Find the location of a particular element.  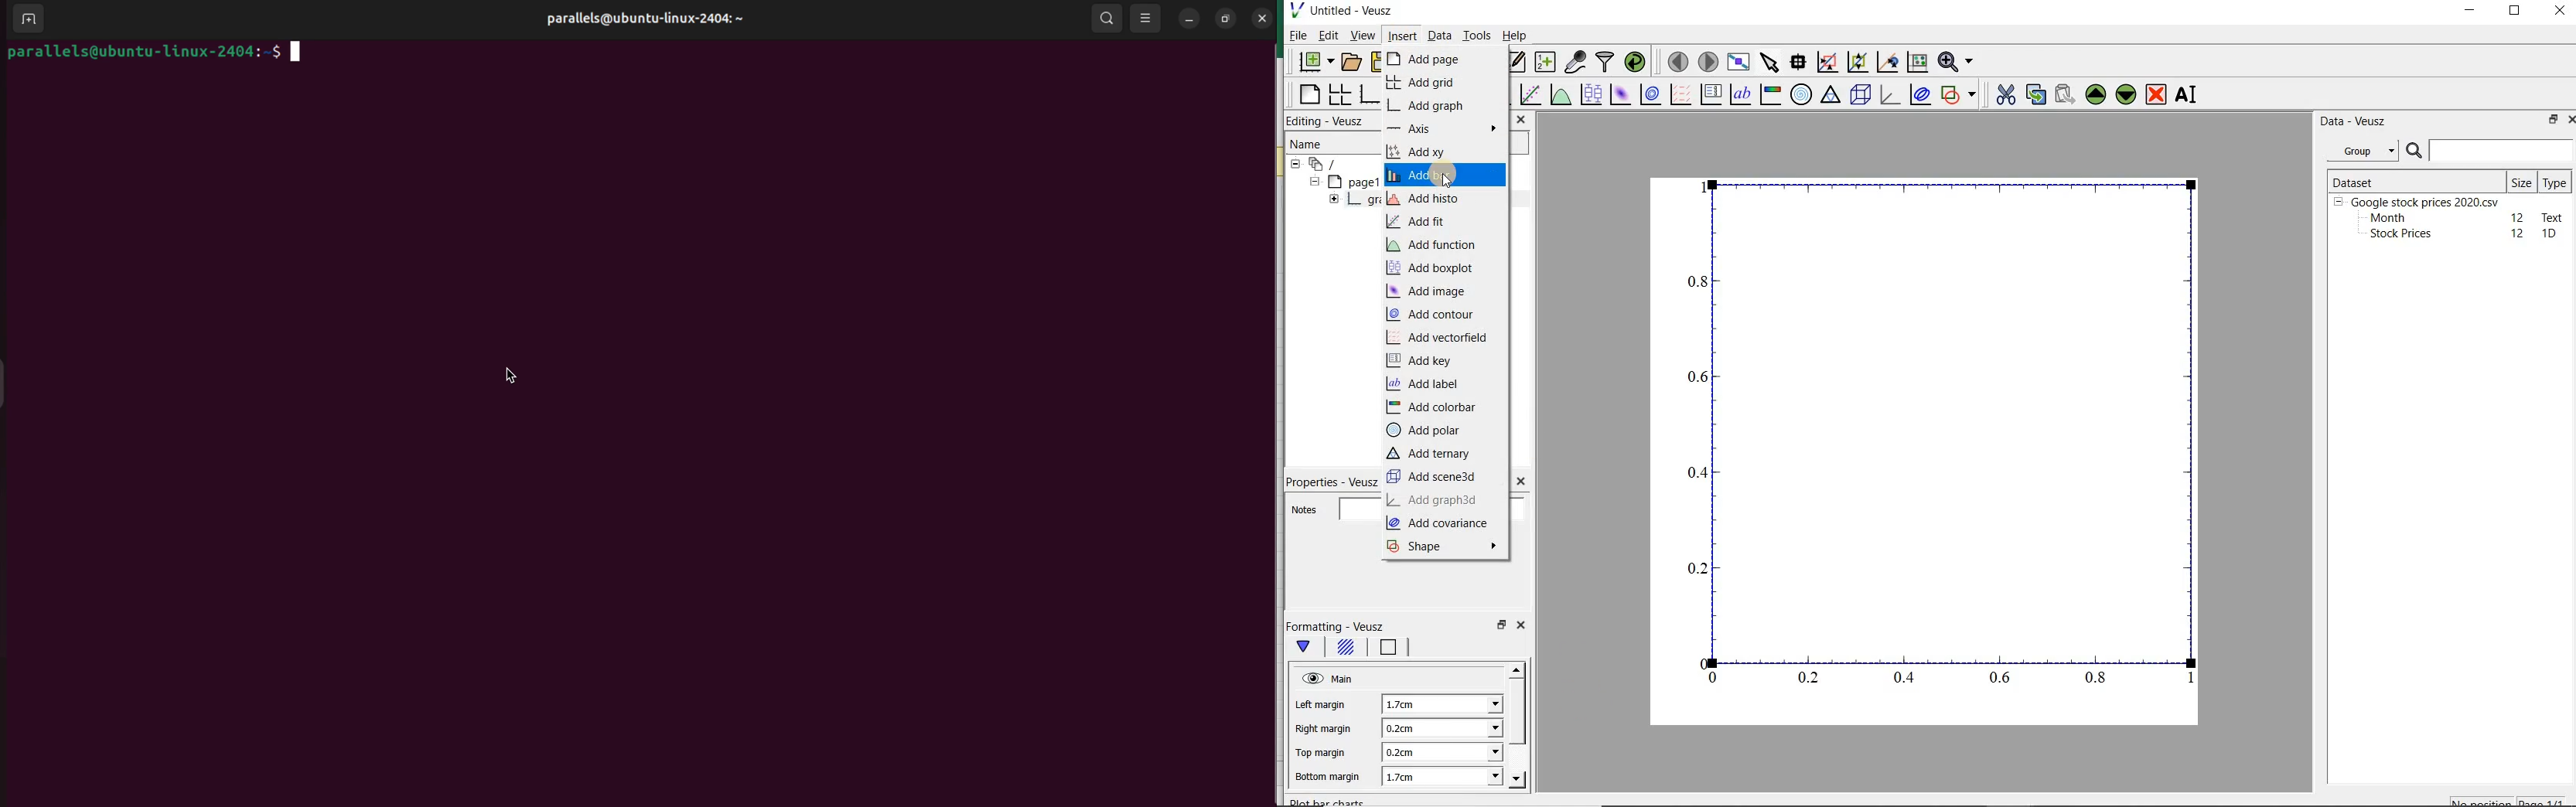

move the selected widget down is located at coordinates (2126, 94).